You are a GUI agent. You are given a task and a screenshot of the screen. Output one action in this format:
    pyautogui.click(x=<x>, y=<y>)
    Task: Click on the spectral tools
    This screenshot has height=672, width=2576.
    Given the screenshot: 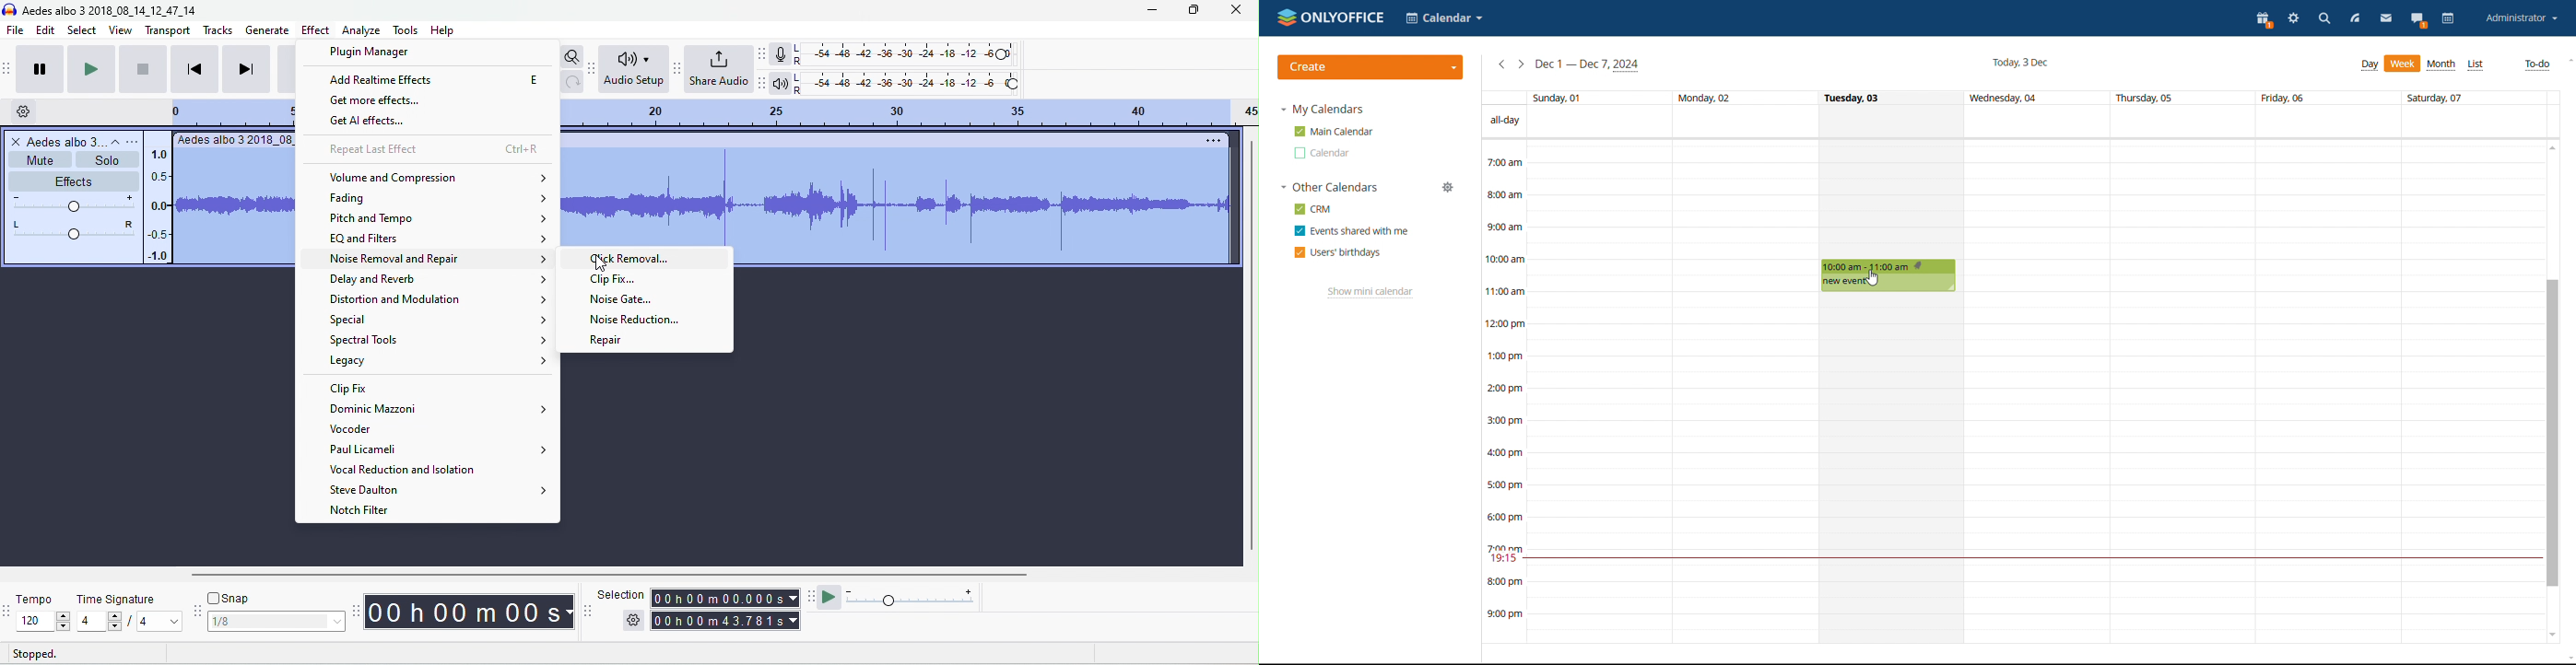 What is the action you would take?
    pyautogui.click(x=438, y=341)
    